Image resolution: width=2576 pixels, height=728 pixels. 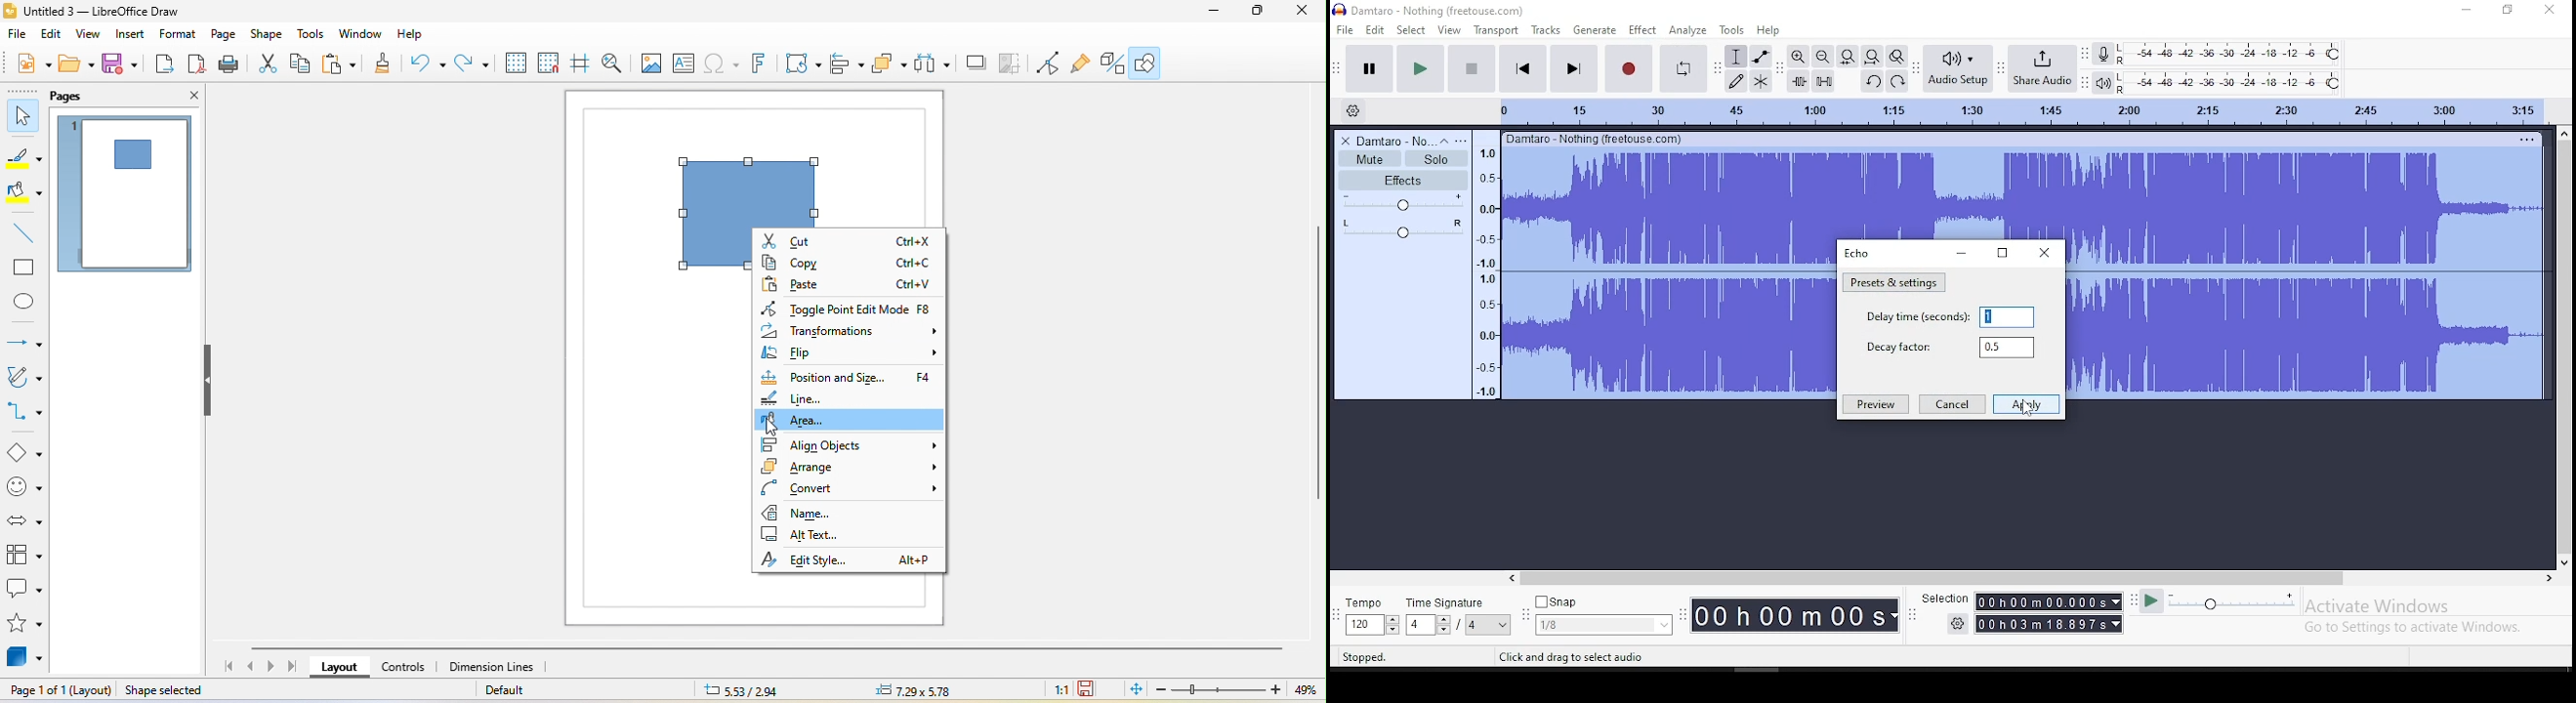 I want to click on file, so click(x=17, y=37).